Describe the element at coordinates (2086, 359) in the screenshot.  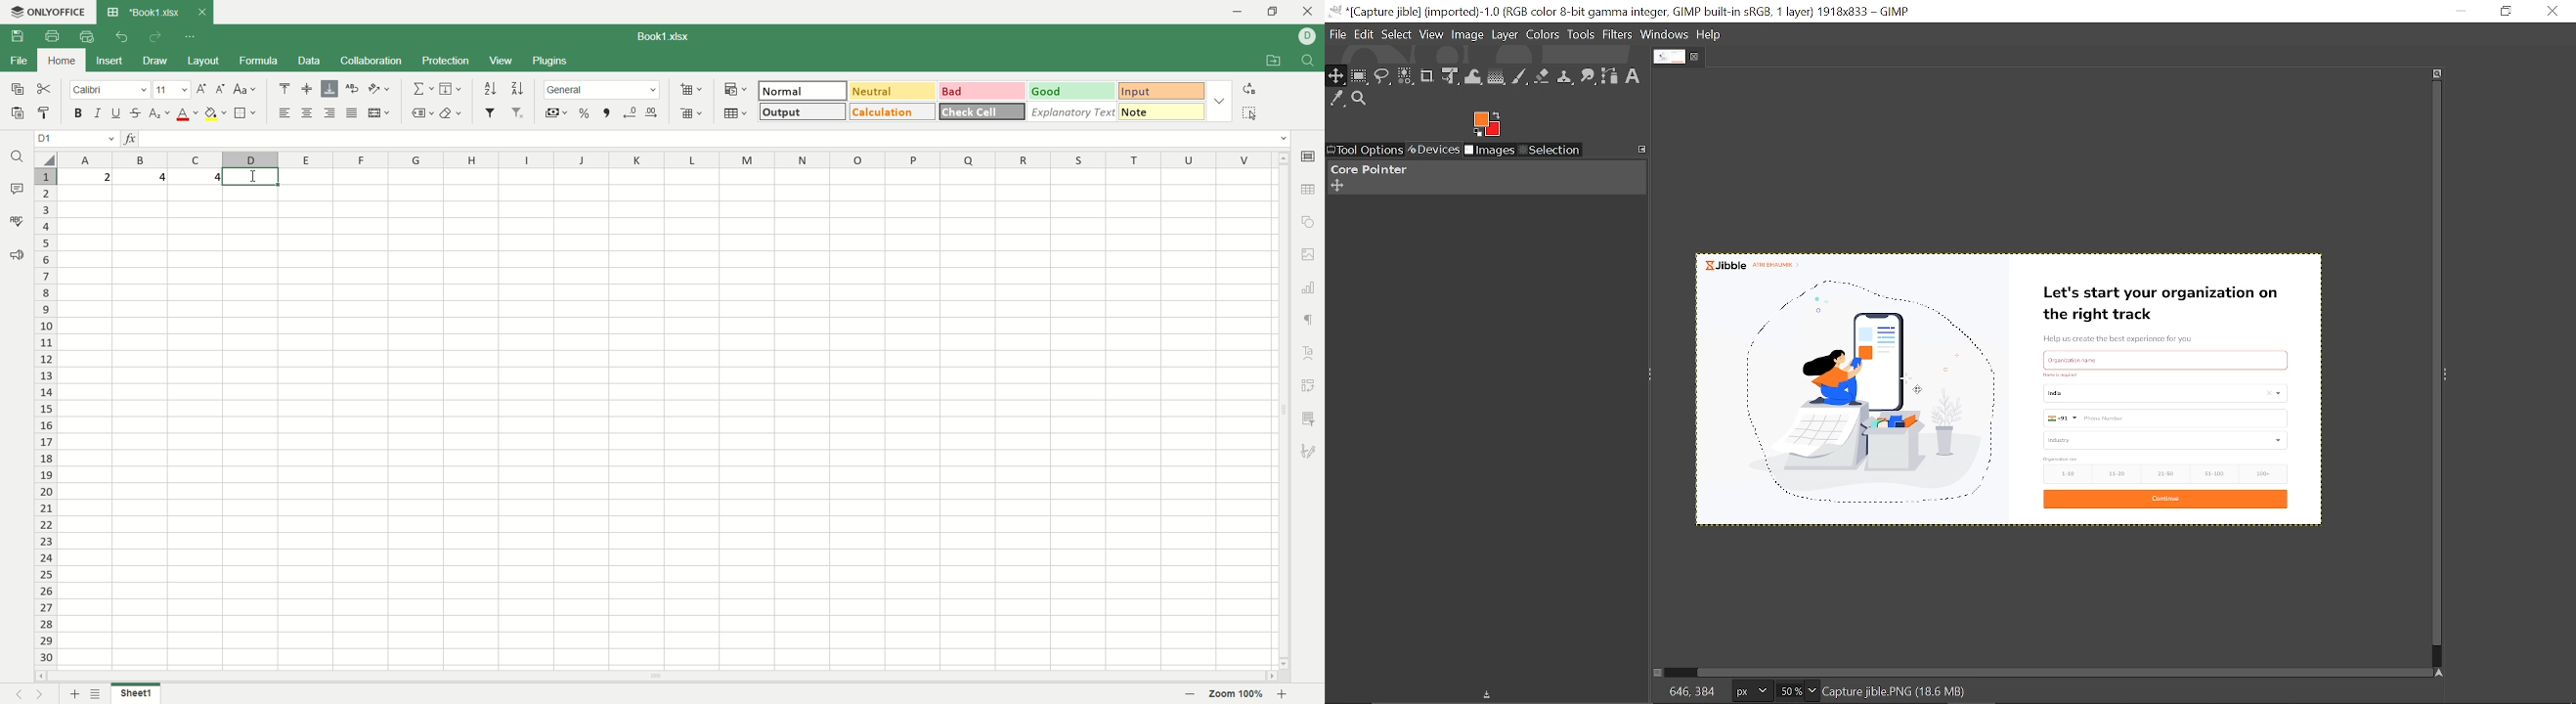
I see `text` at that location.